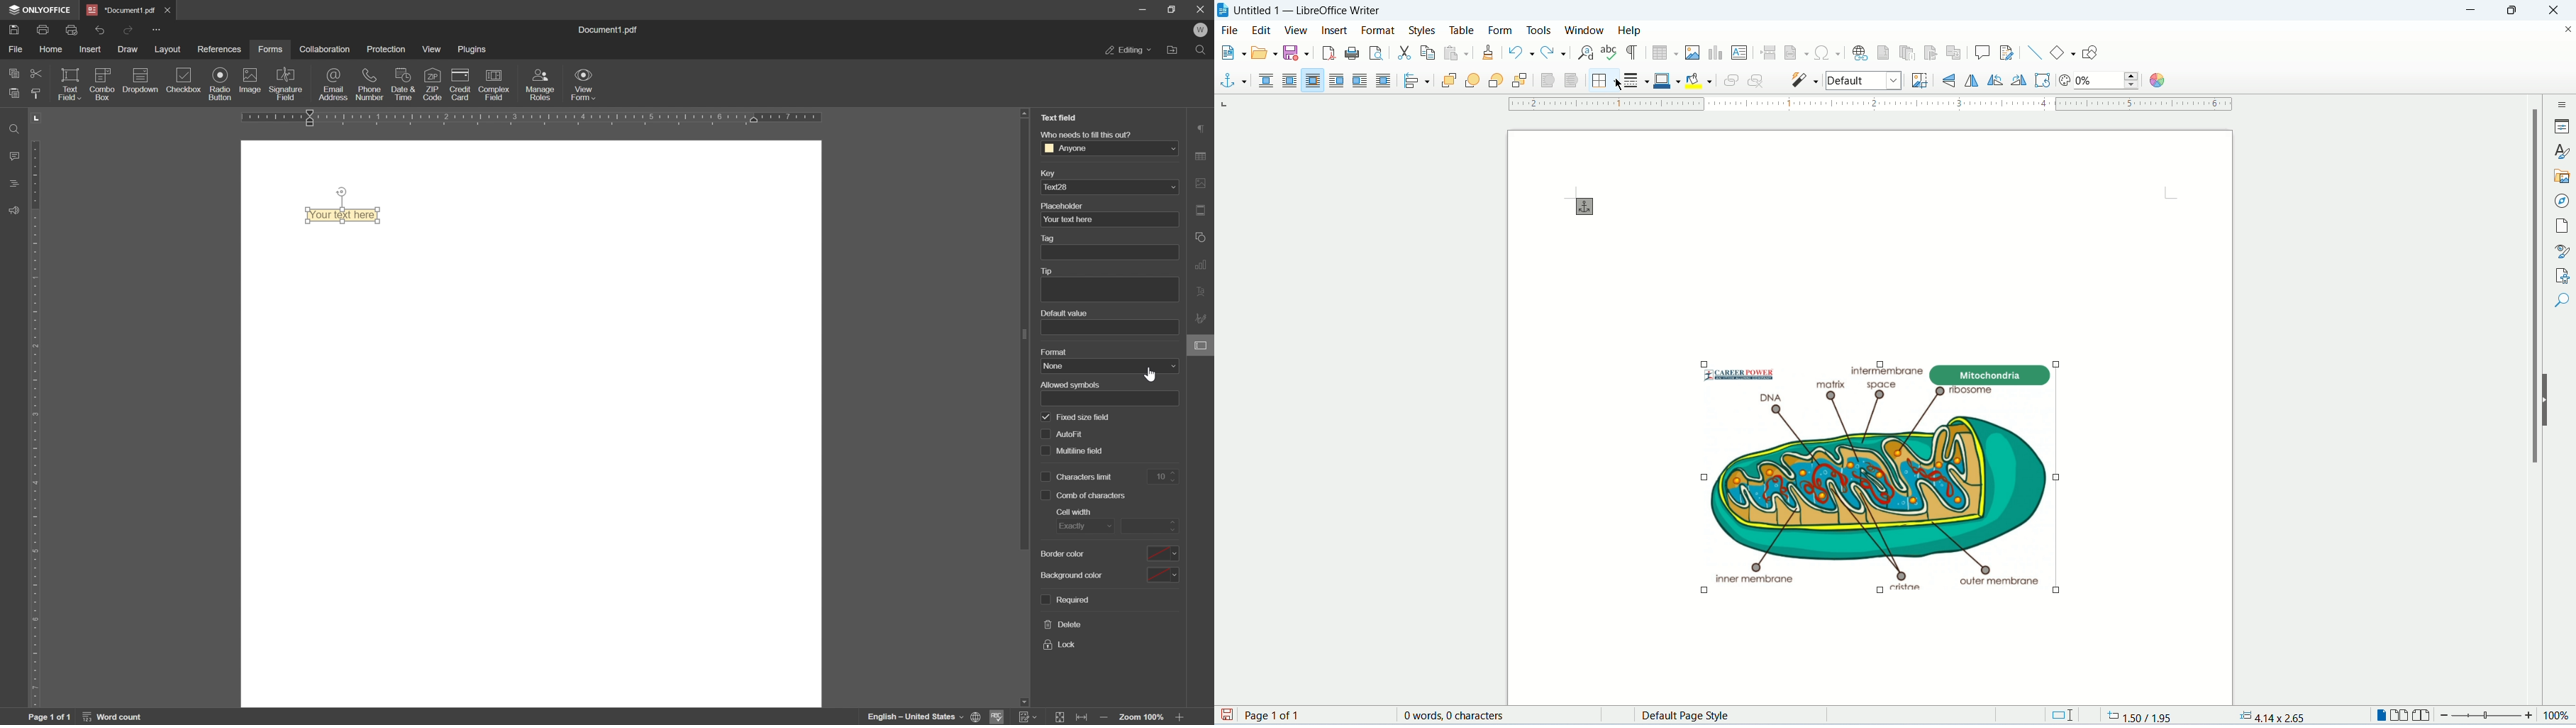  What do you see at coordinates (2007, 52) in the screenshot?
I see `track changes` at bounding box center [2007, 52].